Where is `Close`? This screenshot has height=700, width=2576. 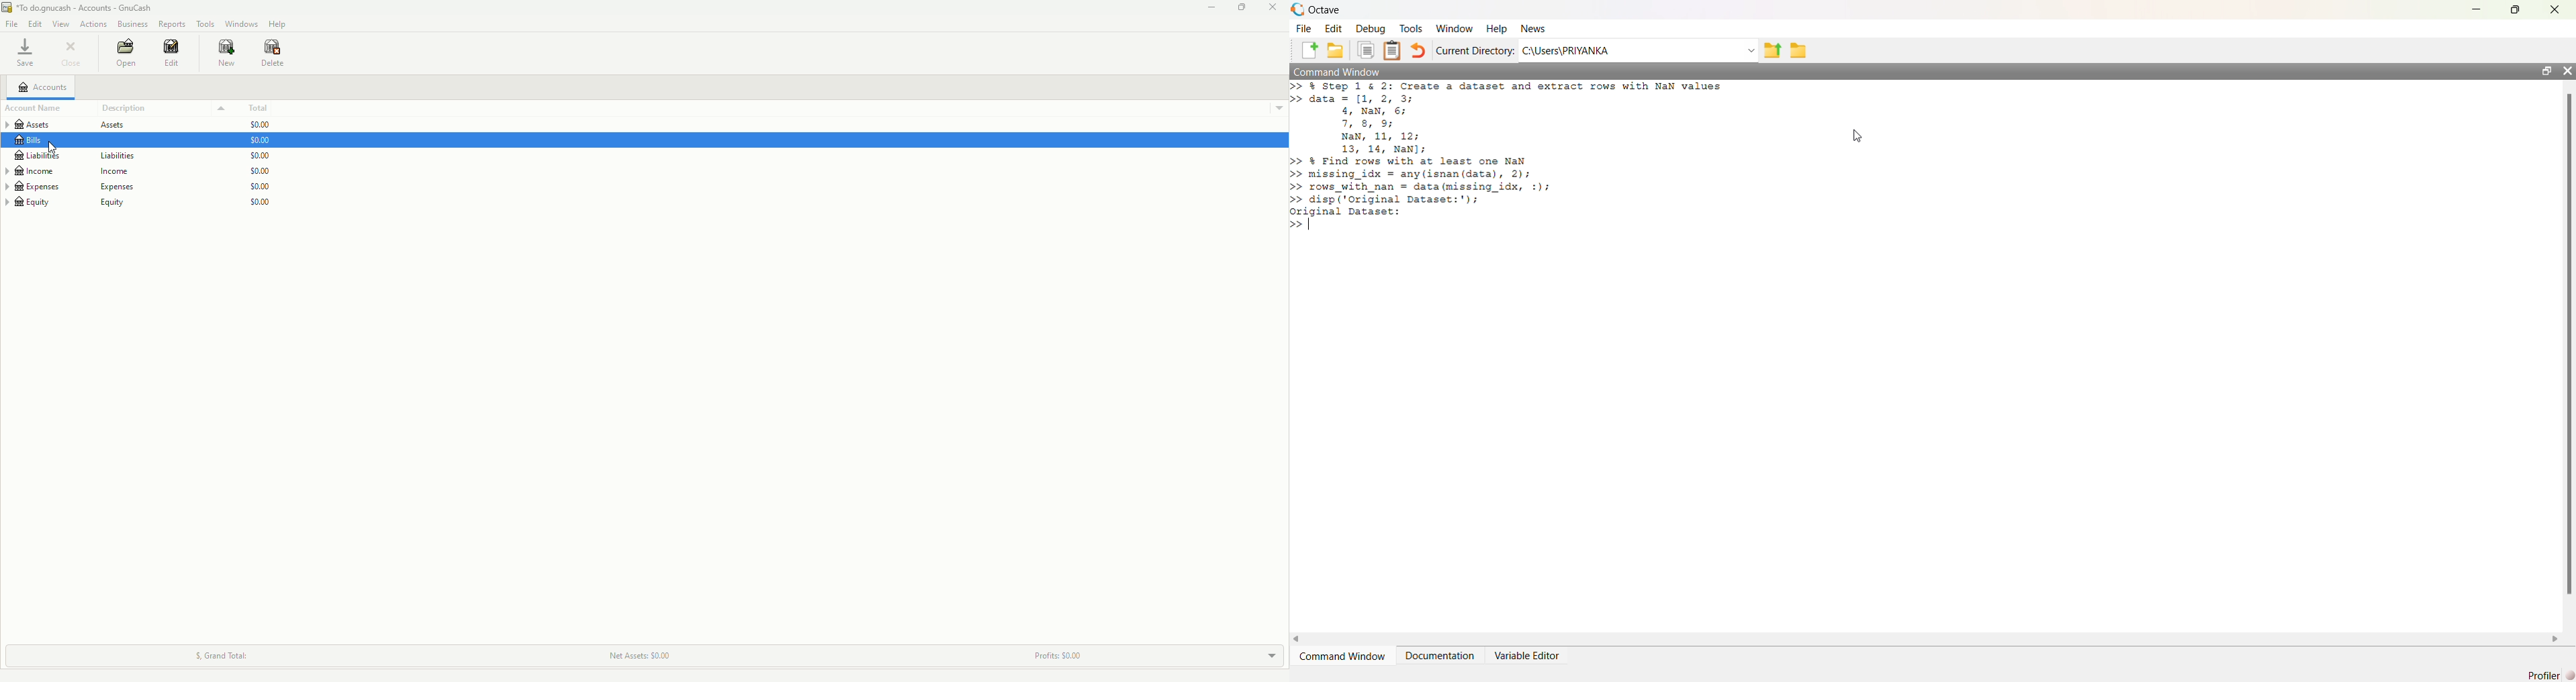 Close is located at coordinates (1275, 8).